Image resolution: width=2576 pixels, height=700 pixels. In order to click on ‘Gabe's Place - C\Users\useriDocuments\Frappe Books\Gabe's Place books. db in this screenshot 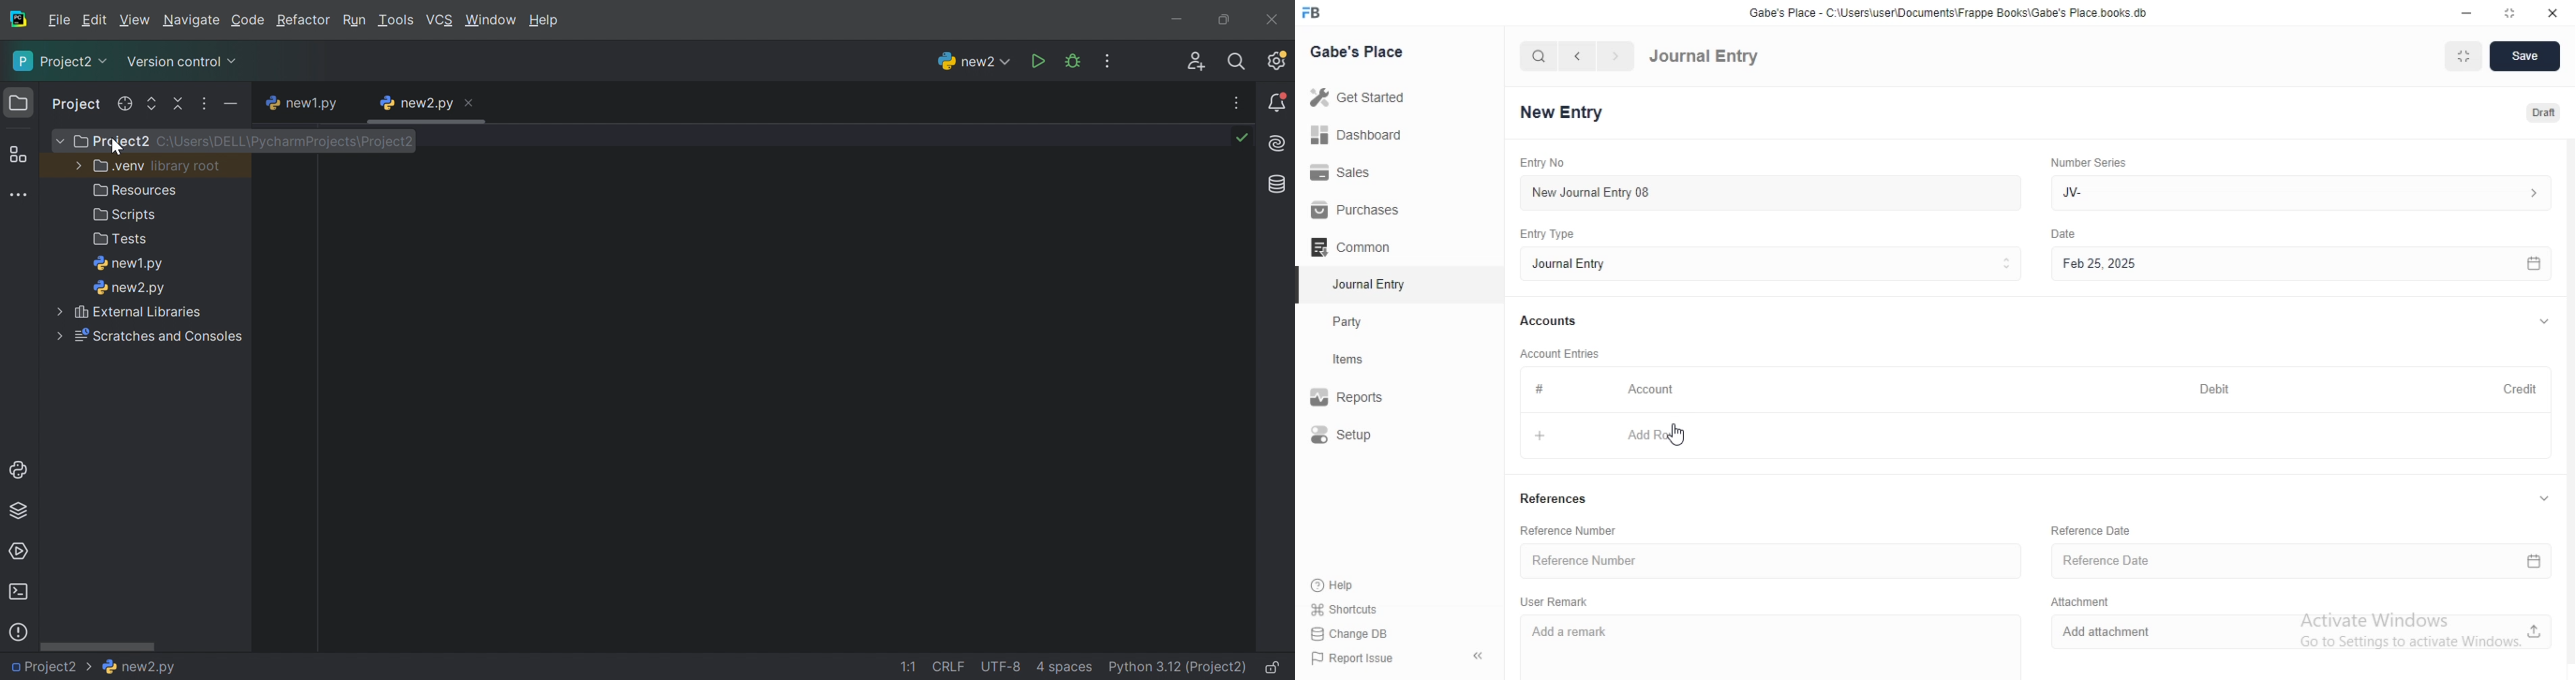, I will do `click(1945, 10)`.